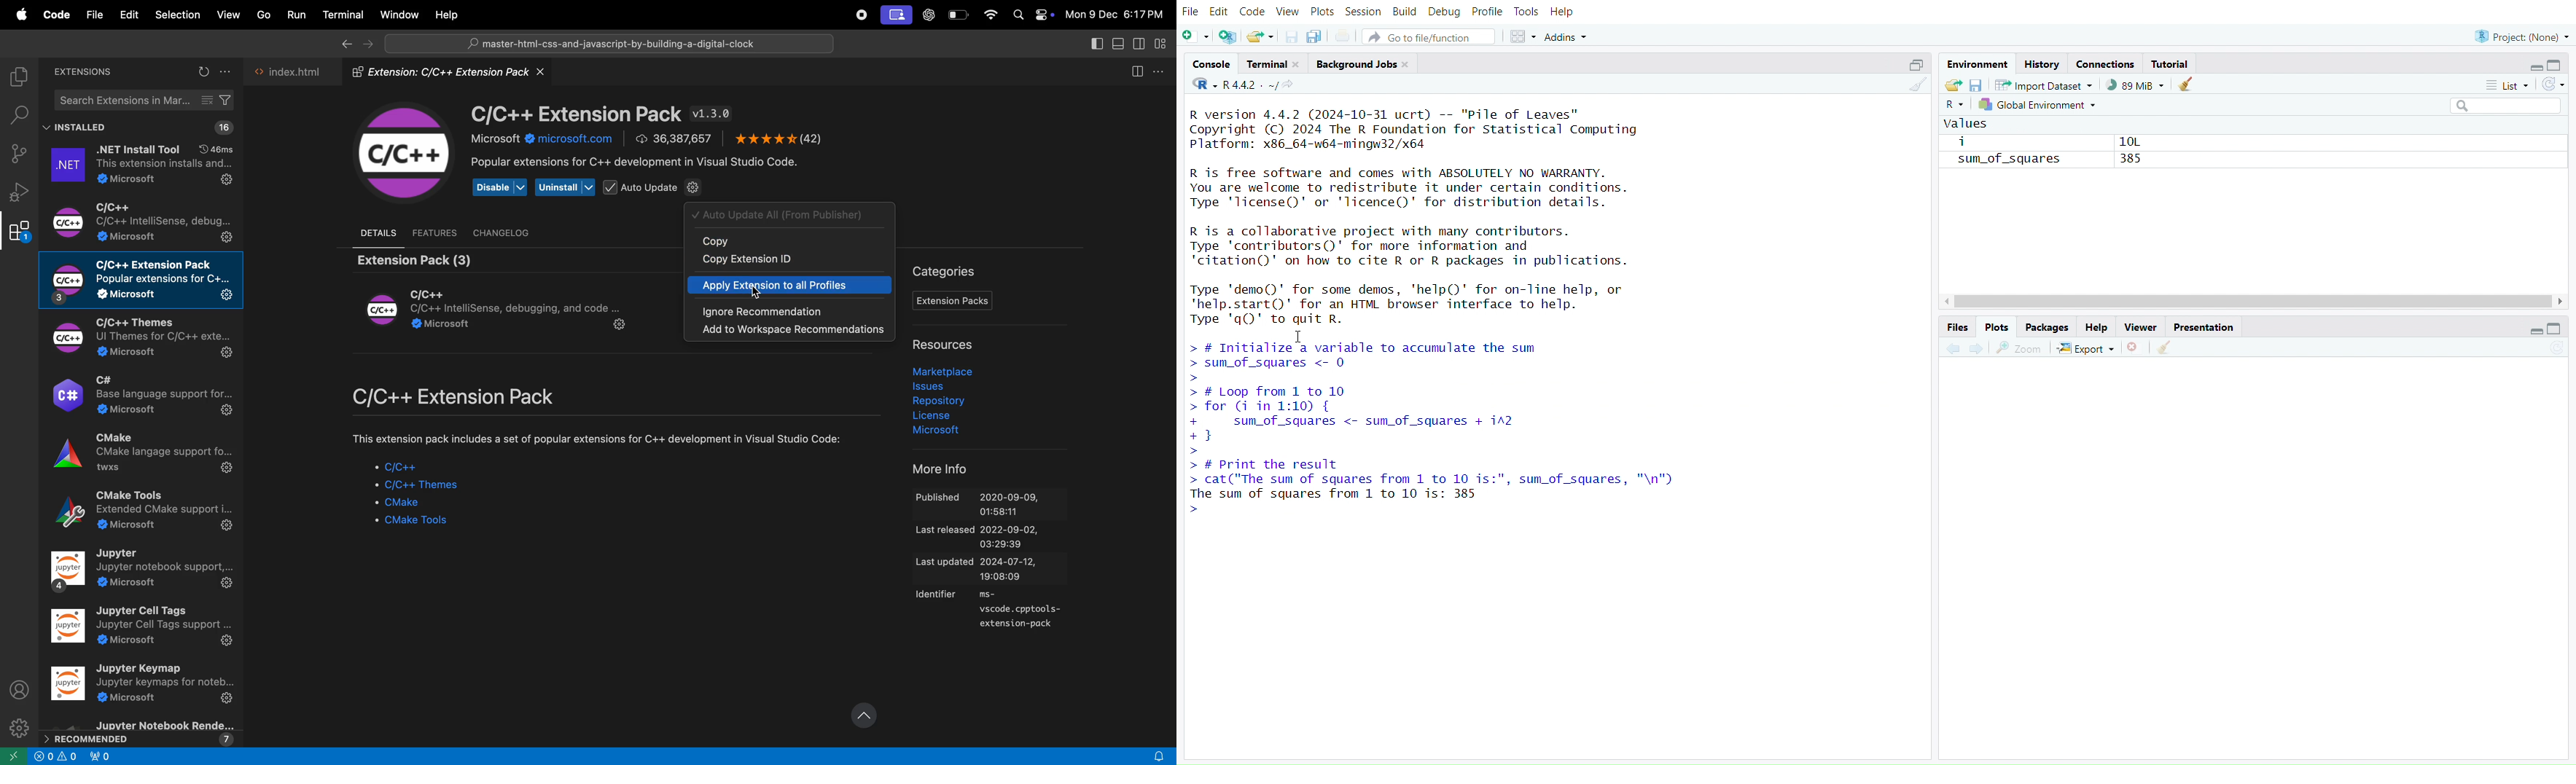 The image size is (2576, 784). What do you see at coordinates (1219, 11) in the screenshot?
I see `edit` at bounding box center [1219, 11].